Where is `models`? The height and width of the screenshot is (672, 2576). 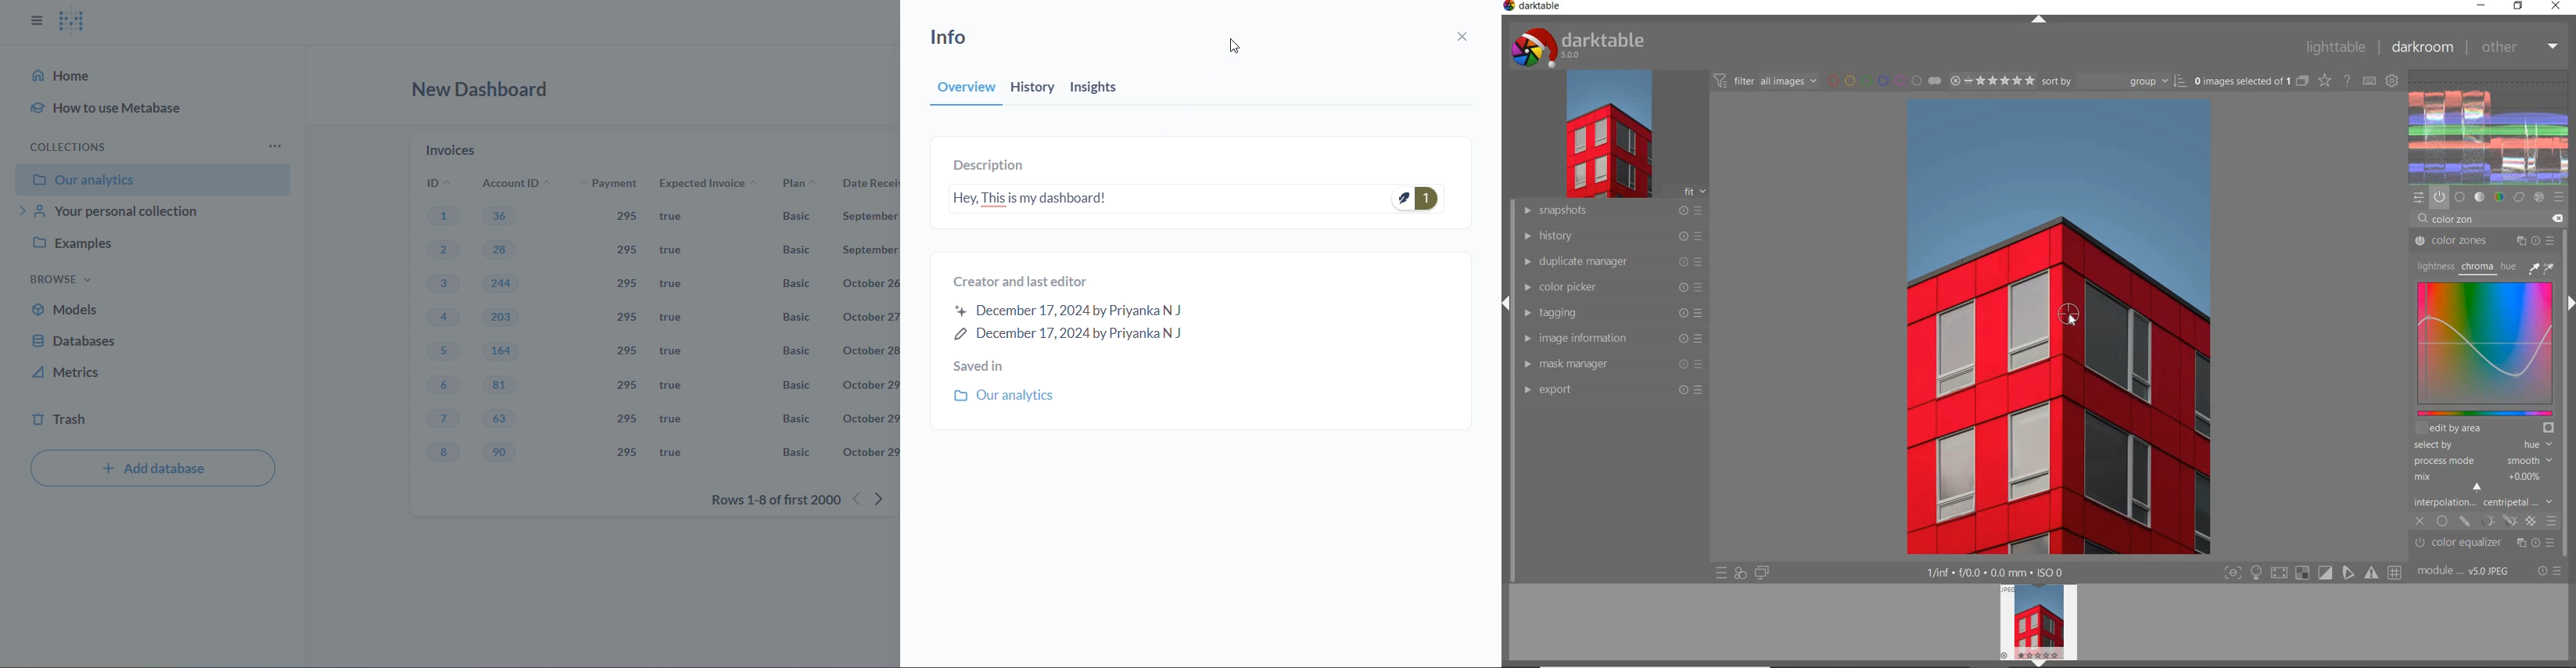
models is located at coordinates (152, 312).